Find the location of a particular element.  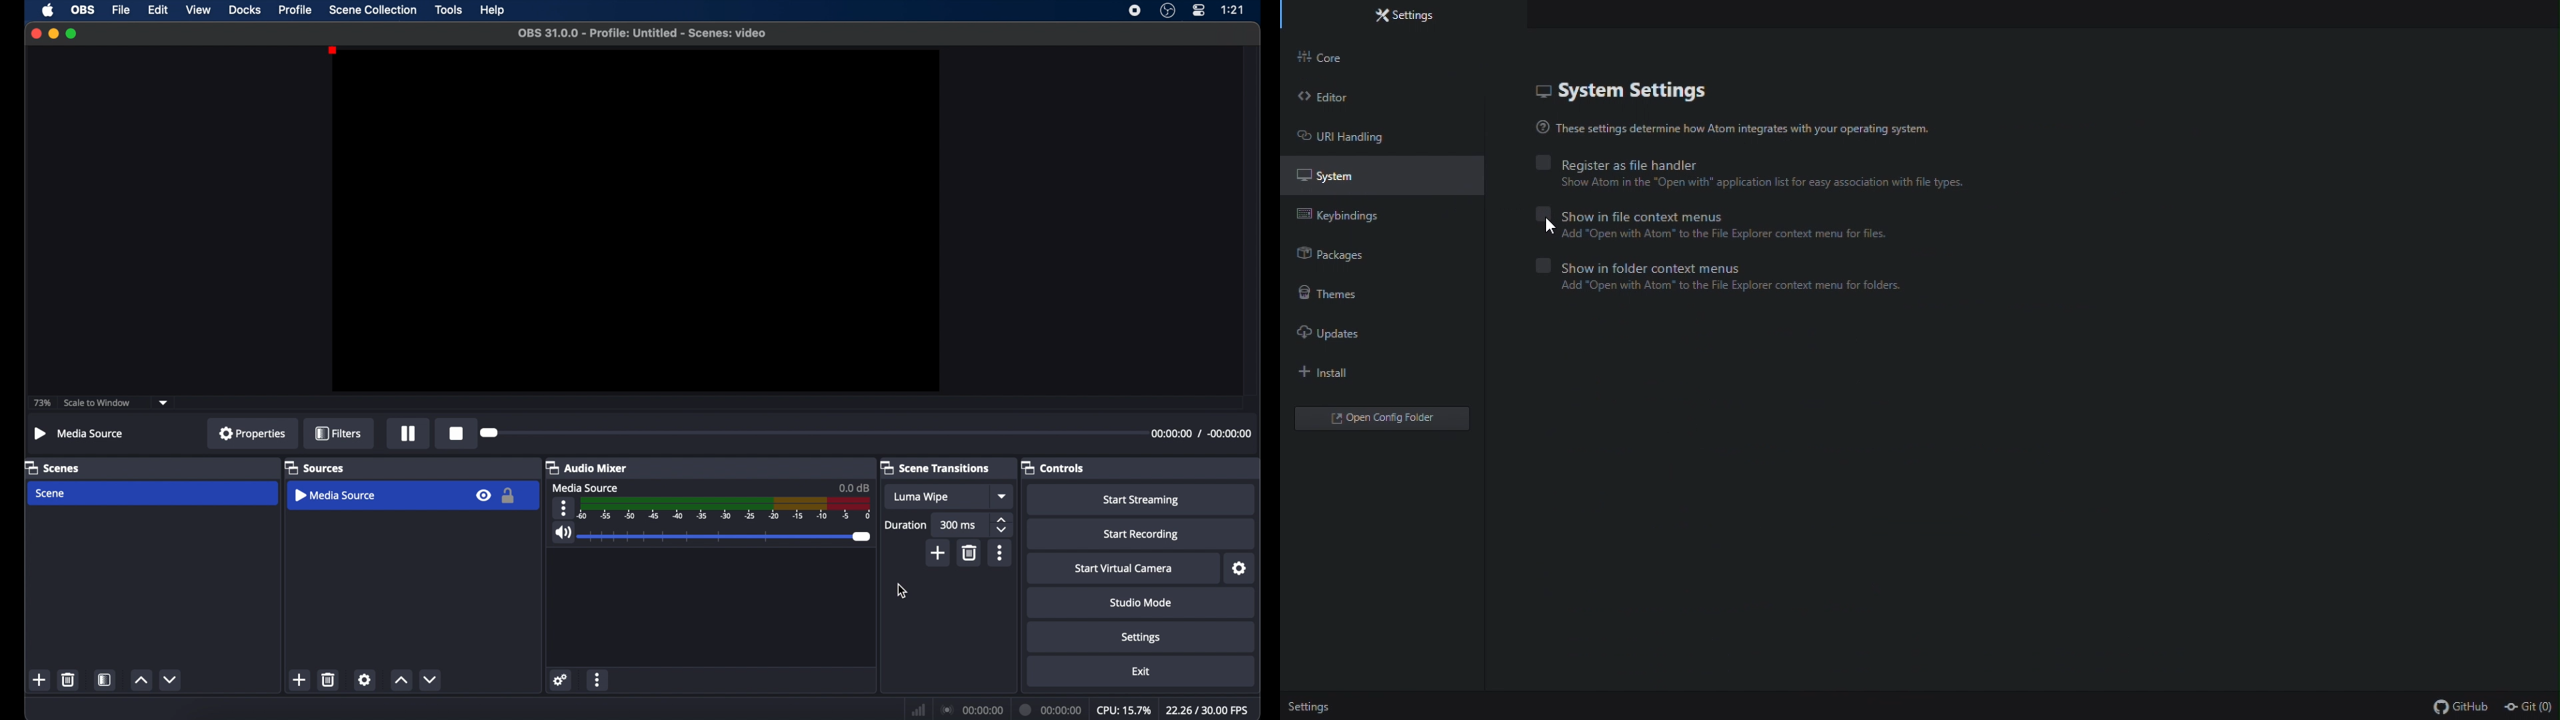

control center is located at coordinates (1199, 10).